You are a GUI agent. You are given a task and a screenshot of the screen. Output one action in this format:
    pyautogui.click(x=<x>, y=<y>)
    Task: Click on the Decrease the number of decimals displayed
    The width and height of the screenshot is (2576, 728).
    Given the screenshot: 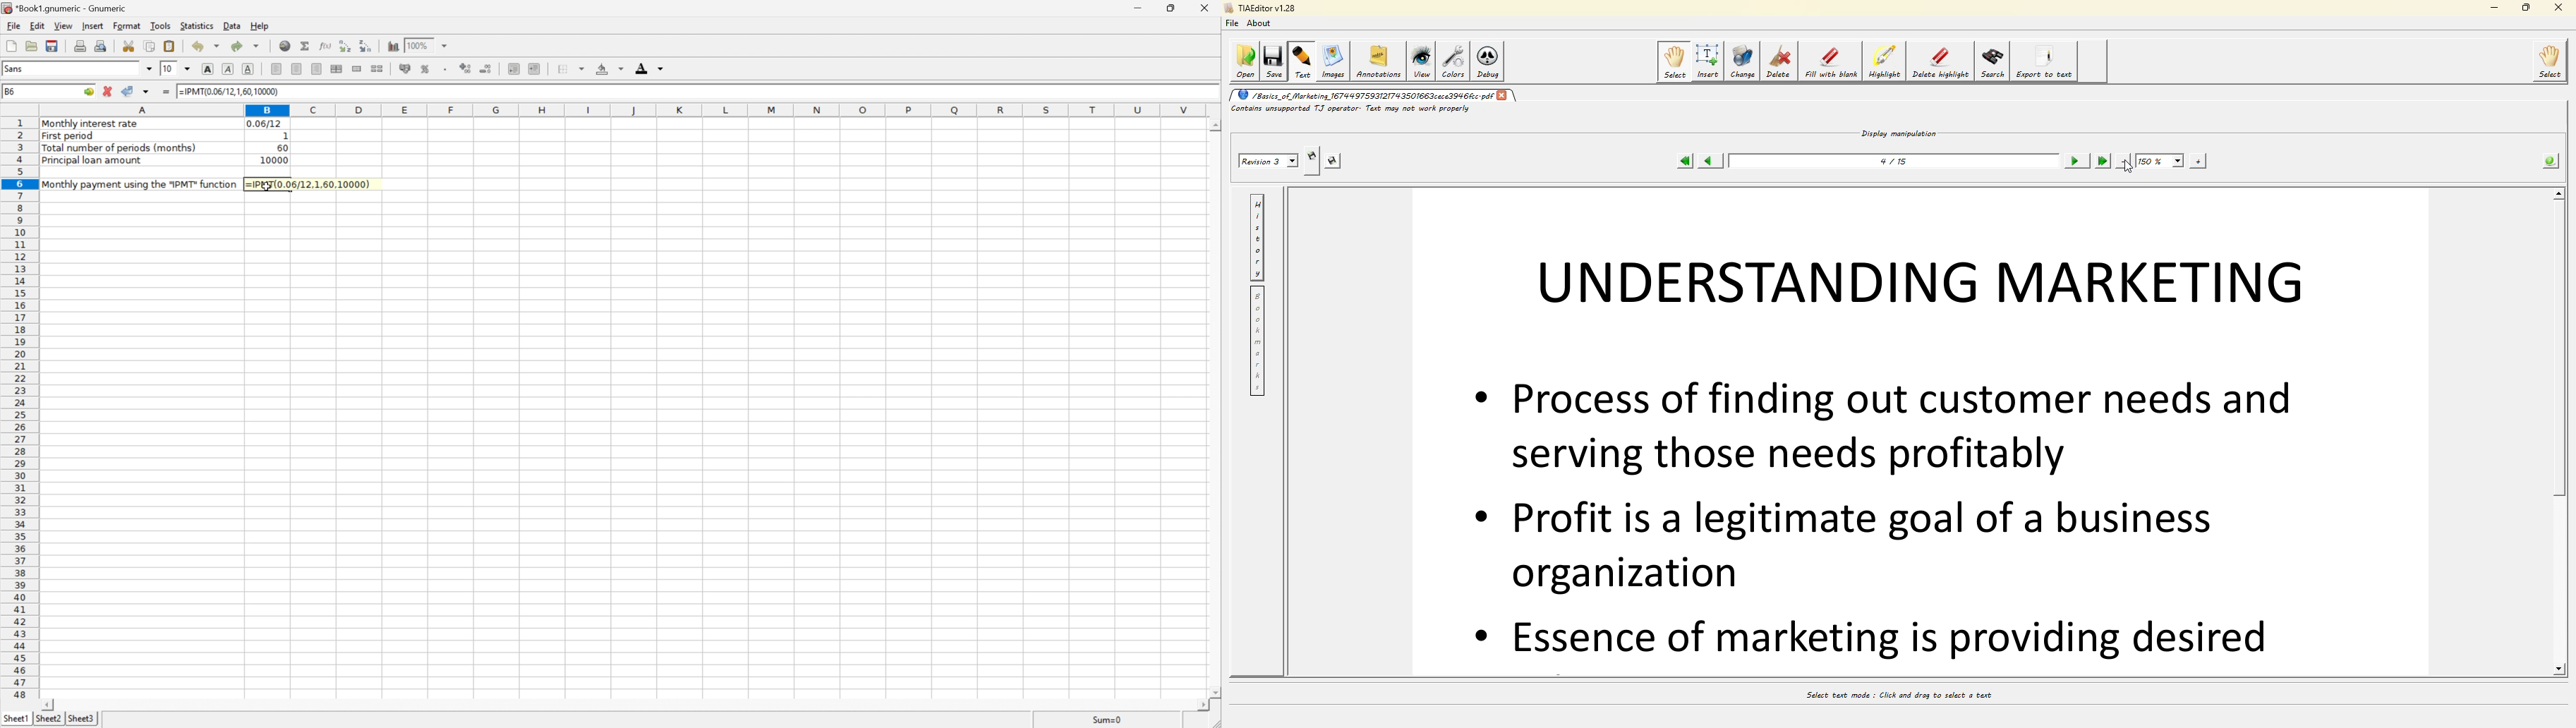 What is the action you would take?
    pyautogui.click(x=486, y=69)
    